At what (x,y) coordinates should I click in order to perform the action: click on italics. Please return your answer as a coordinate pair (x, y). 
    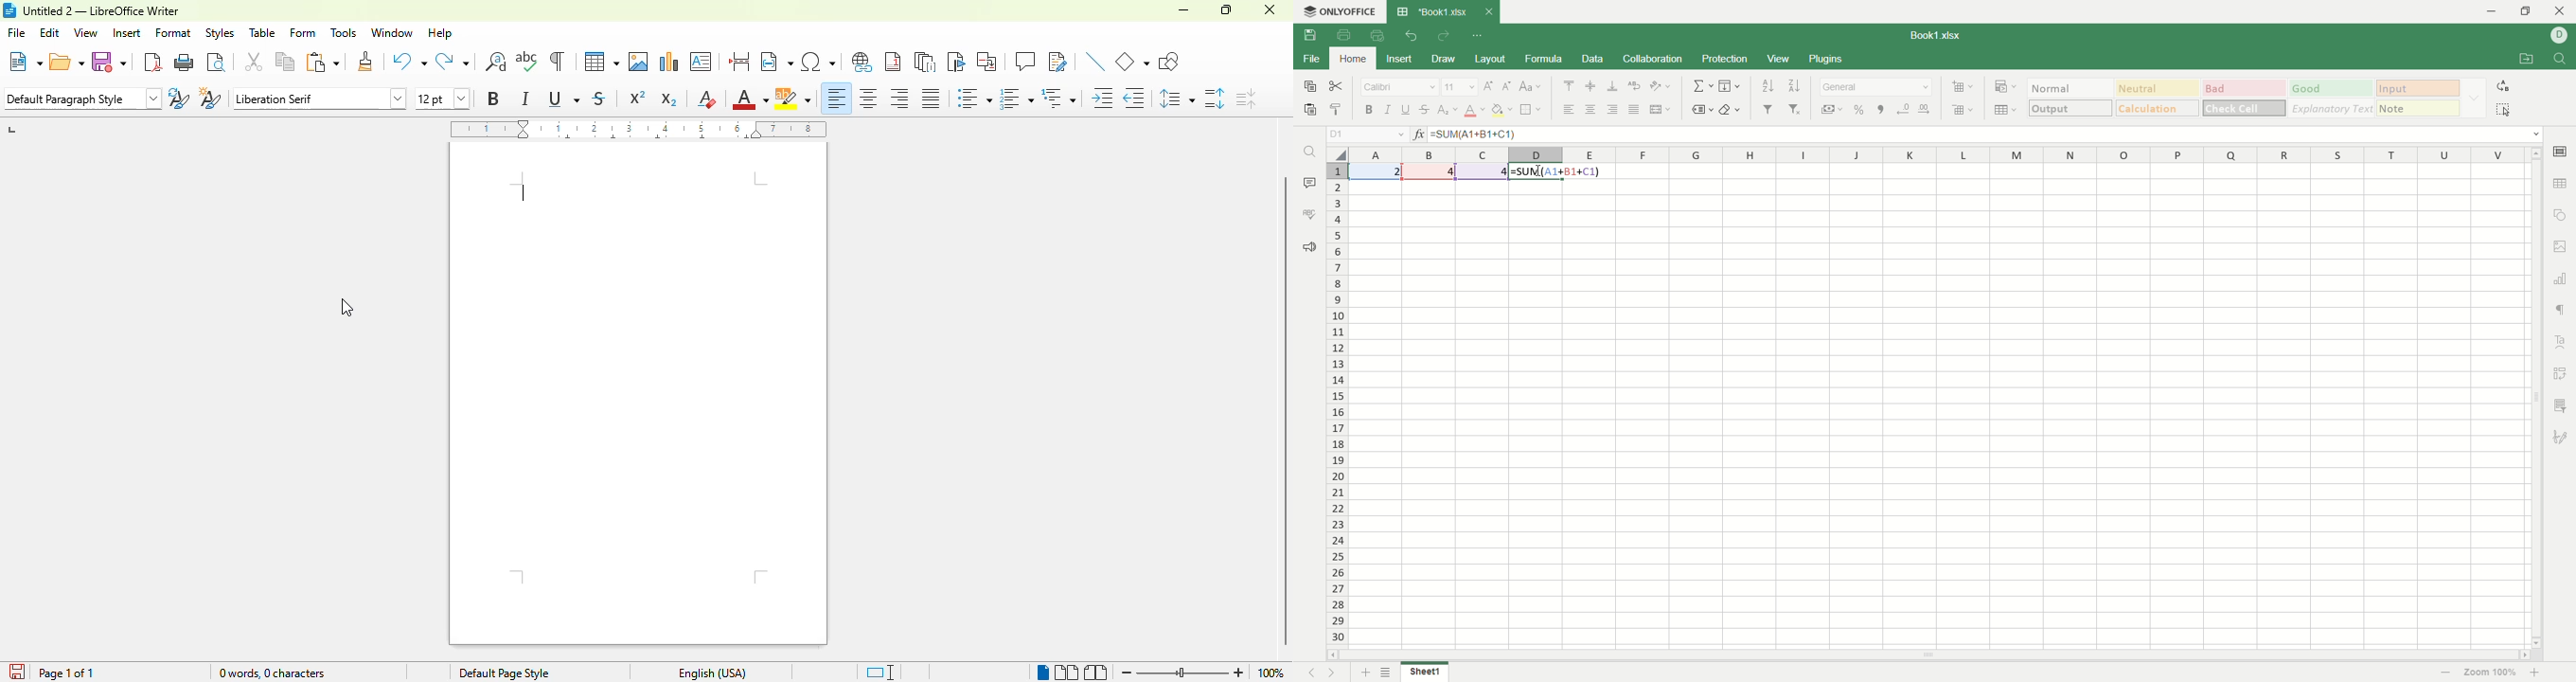
    Looking at the image, I should click on (1389, 108).